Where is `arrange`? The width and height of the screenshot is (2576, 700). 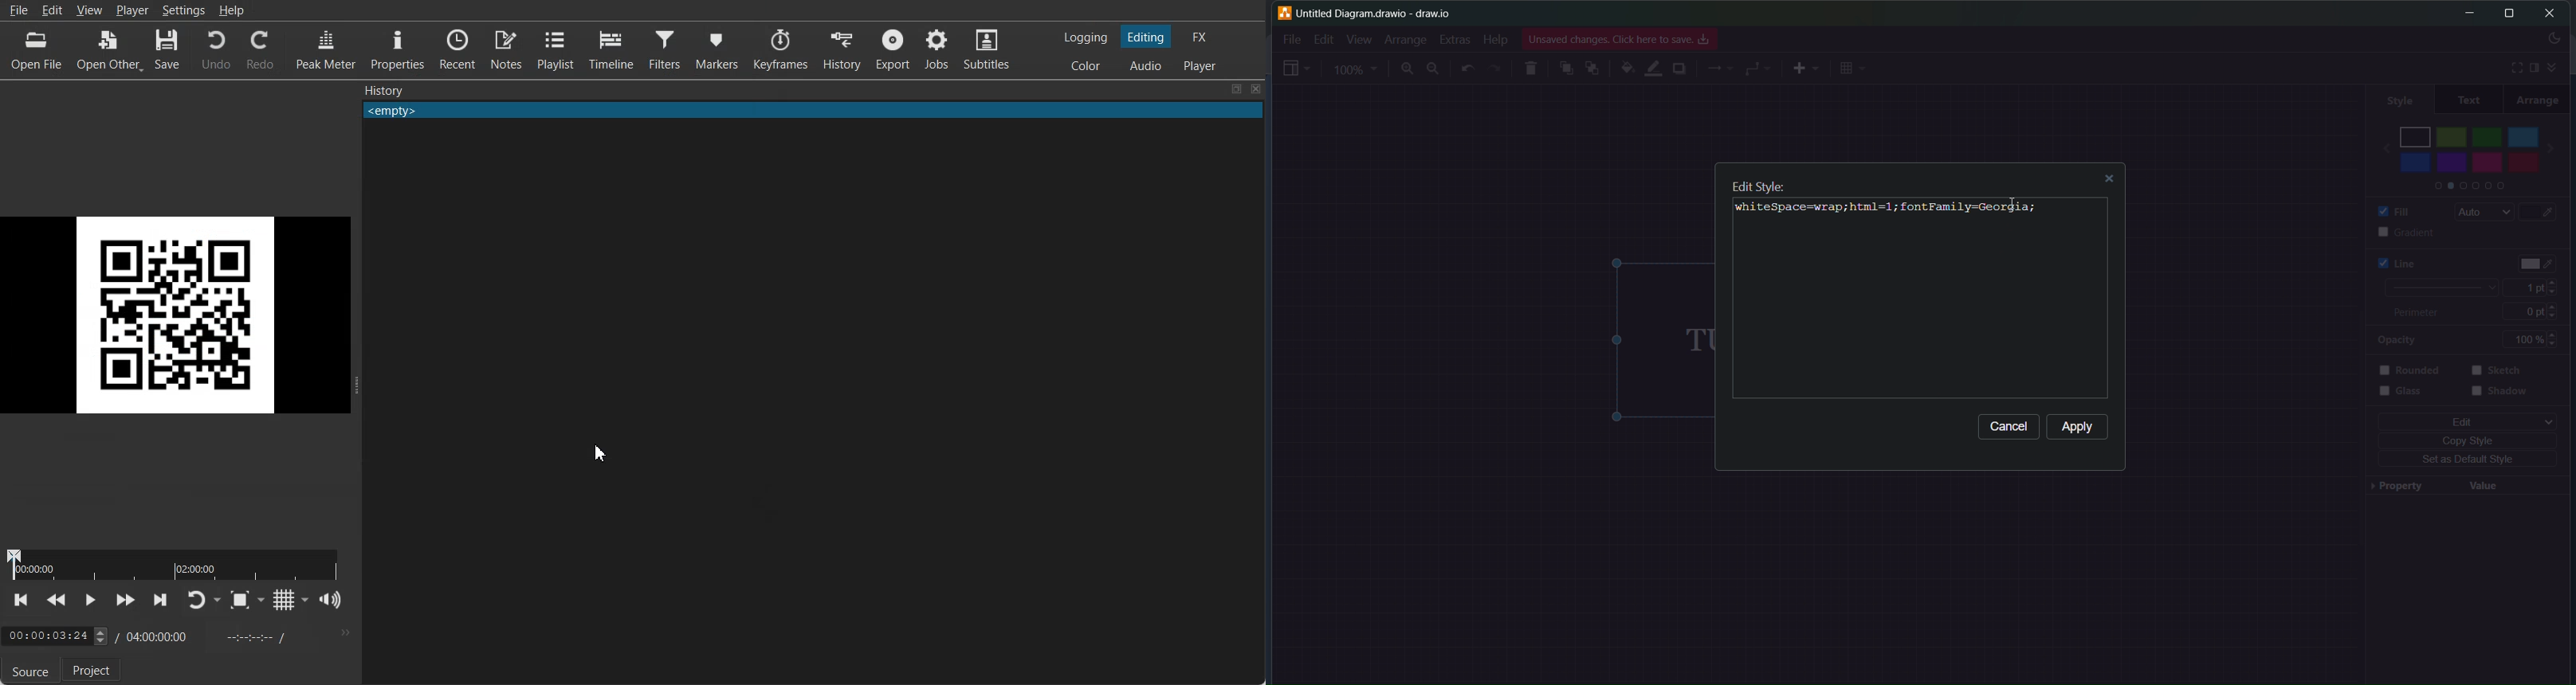
arrange is located at coordinates (2539, 100).